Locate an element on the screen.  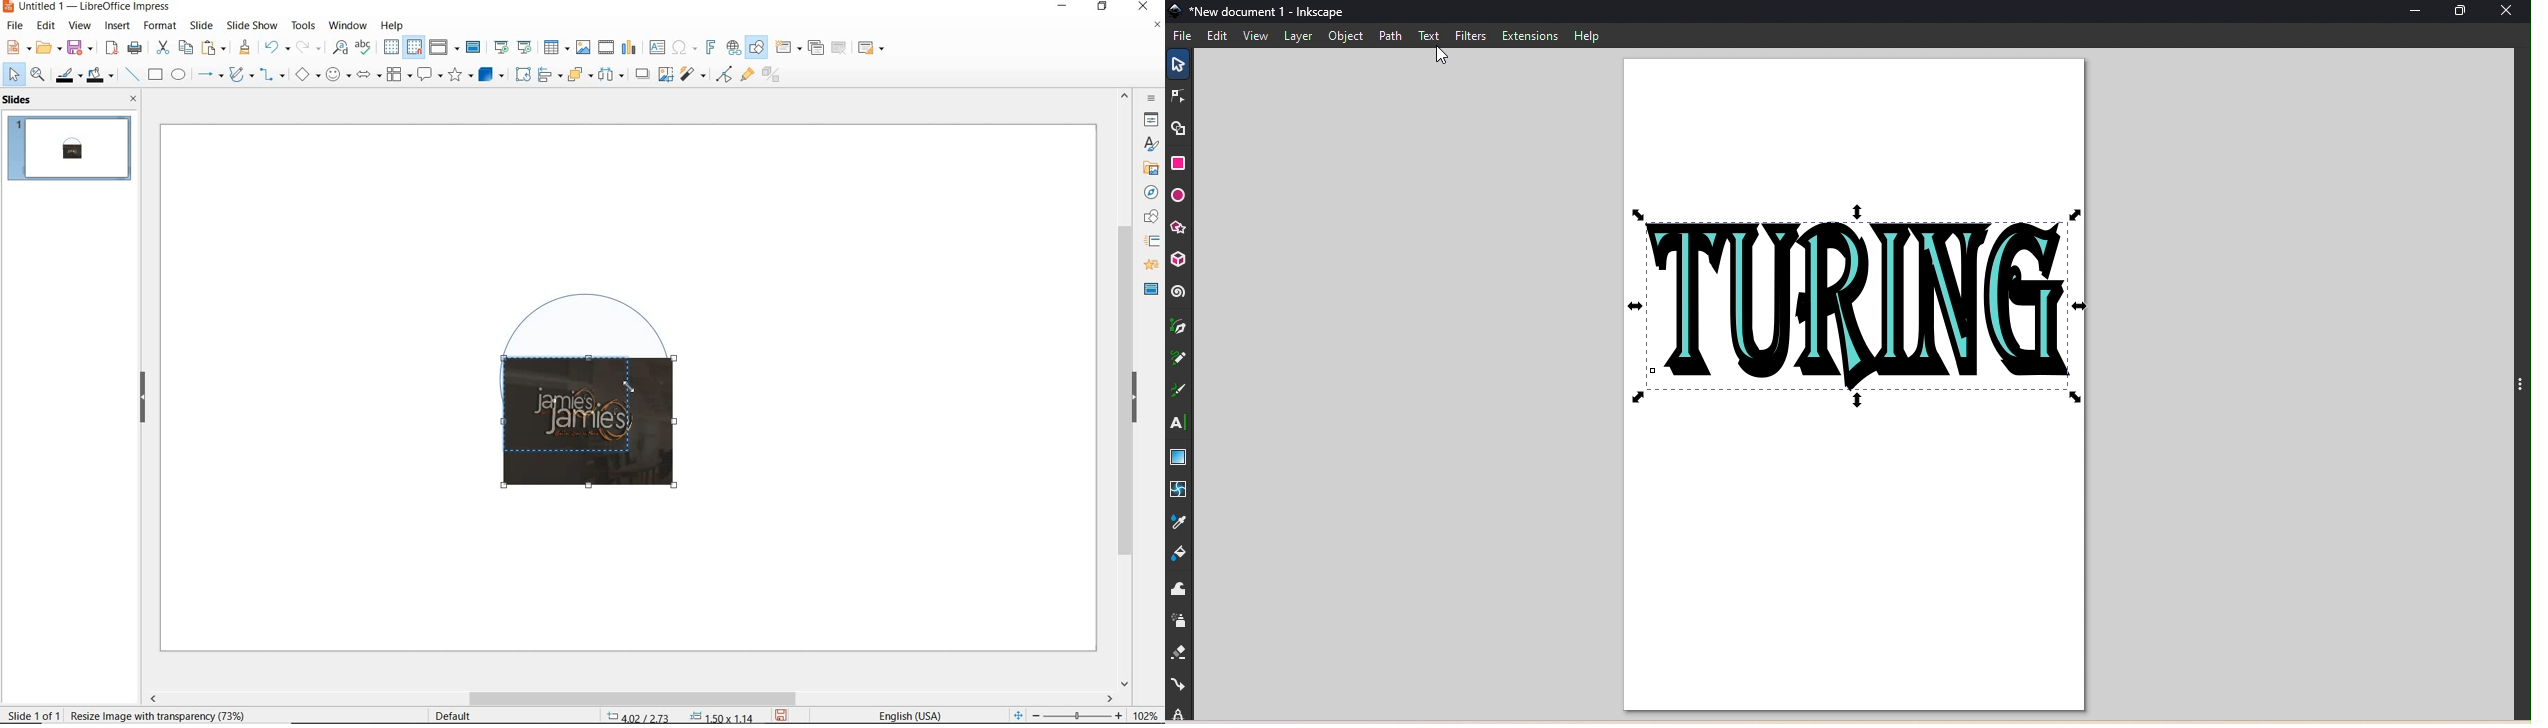
duplicate slide is located at coordinates (816, 48).